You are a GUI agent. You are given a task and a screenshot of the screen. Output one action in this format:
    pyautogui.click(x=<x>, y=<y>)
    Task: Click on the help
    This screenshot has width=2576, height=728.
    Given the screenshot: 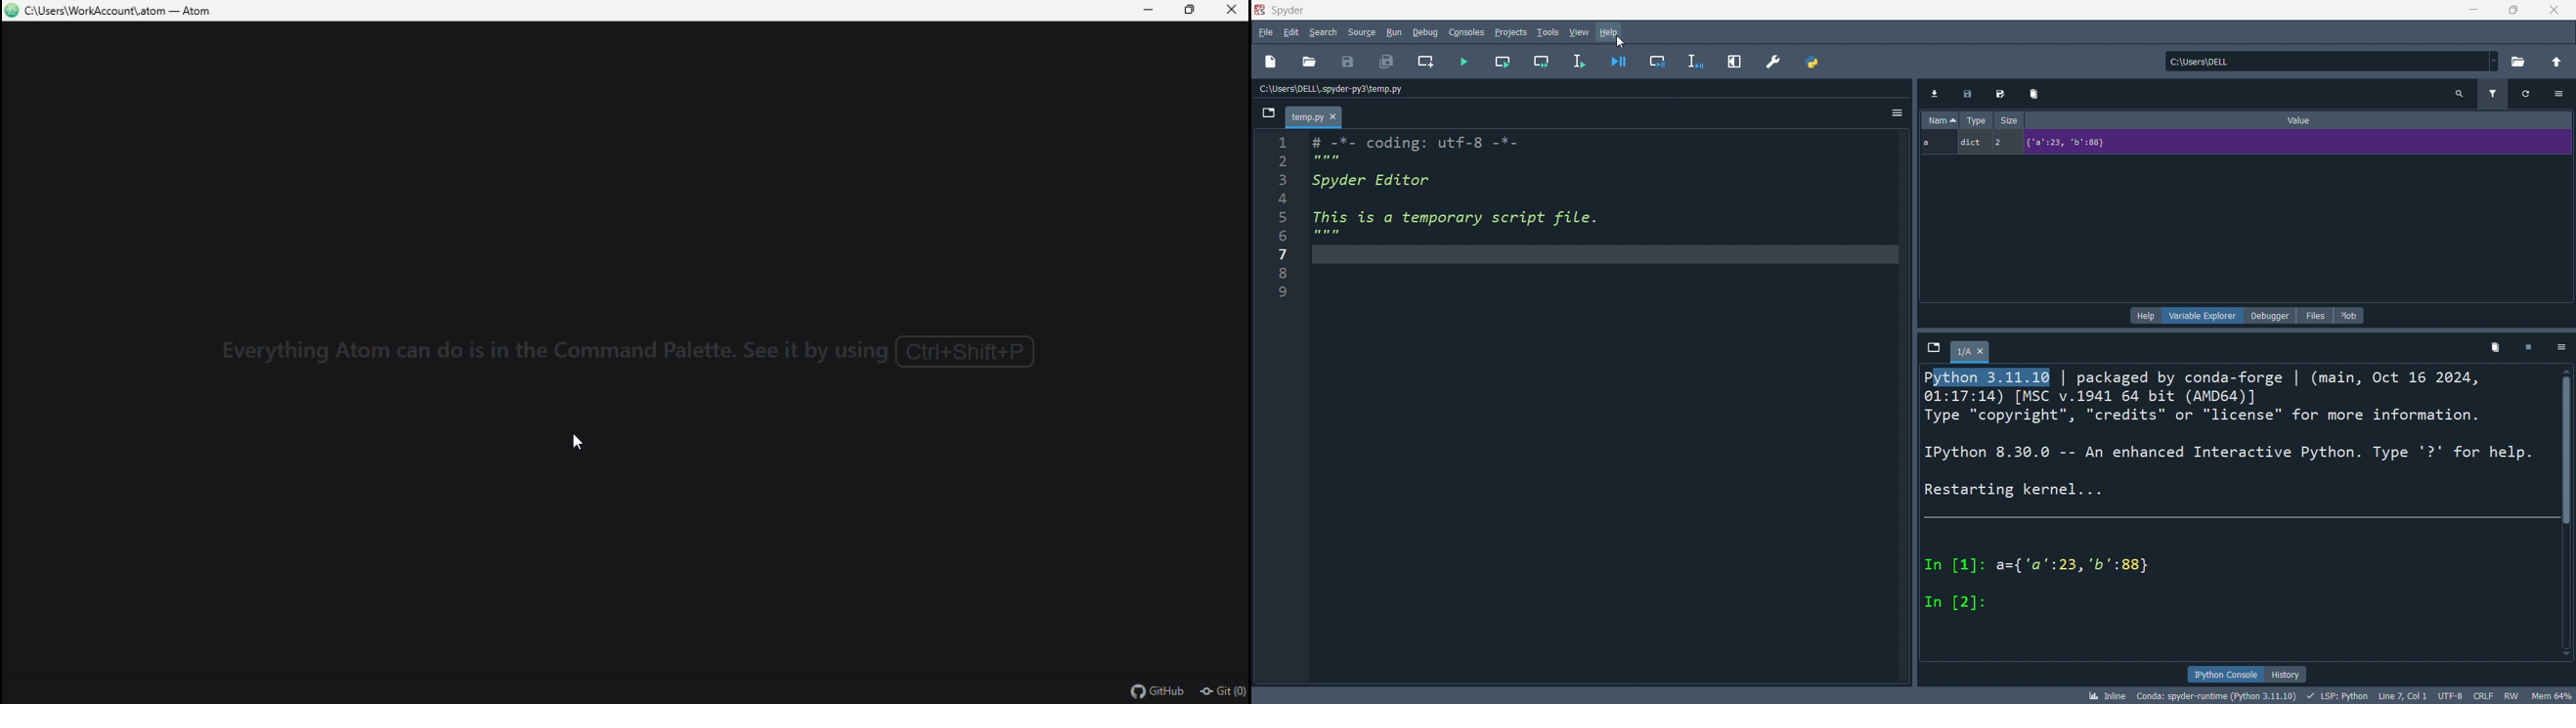 What is the action you would take?
    pyautogui.click(x=1611, y=34)
    